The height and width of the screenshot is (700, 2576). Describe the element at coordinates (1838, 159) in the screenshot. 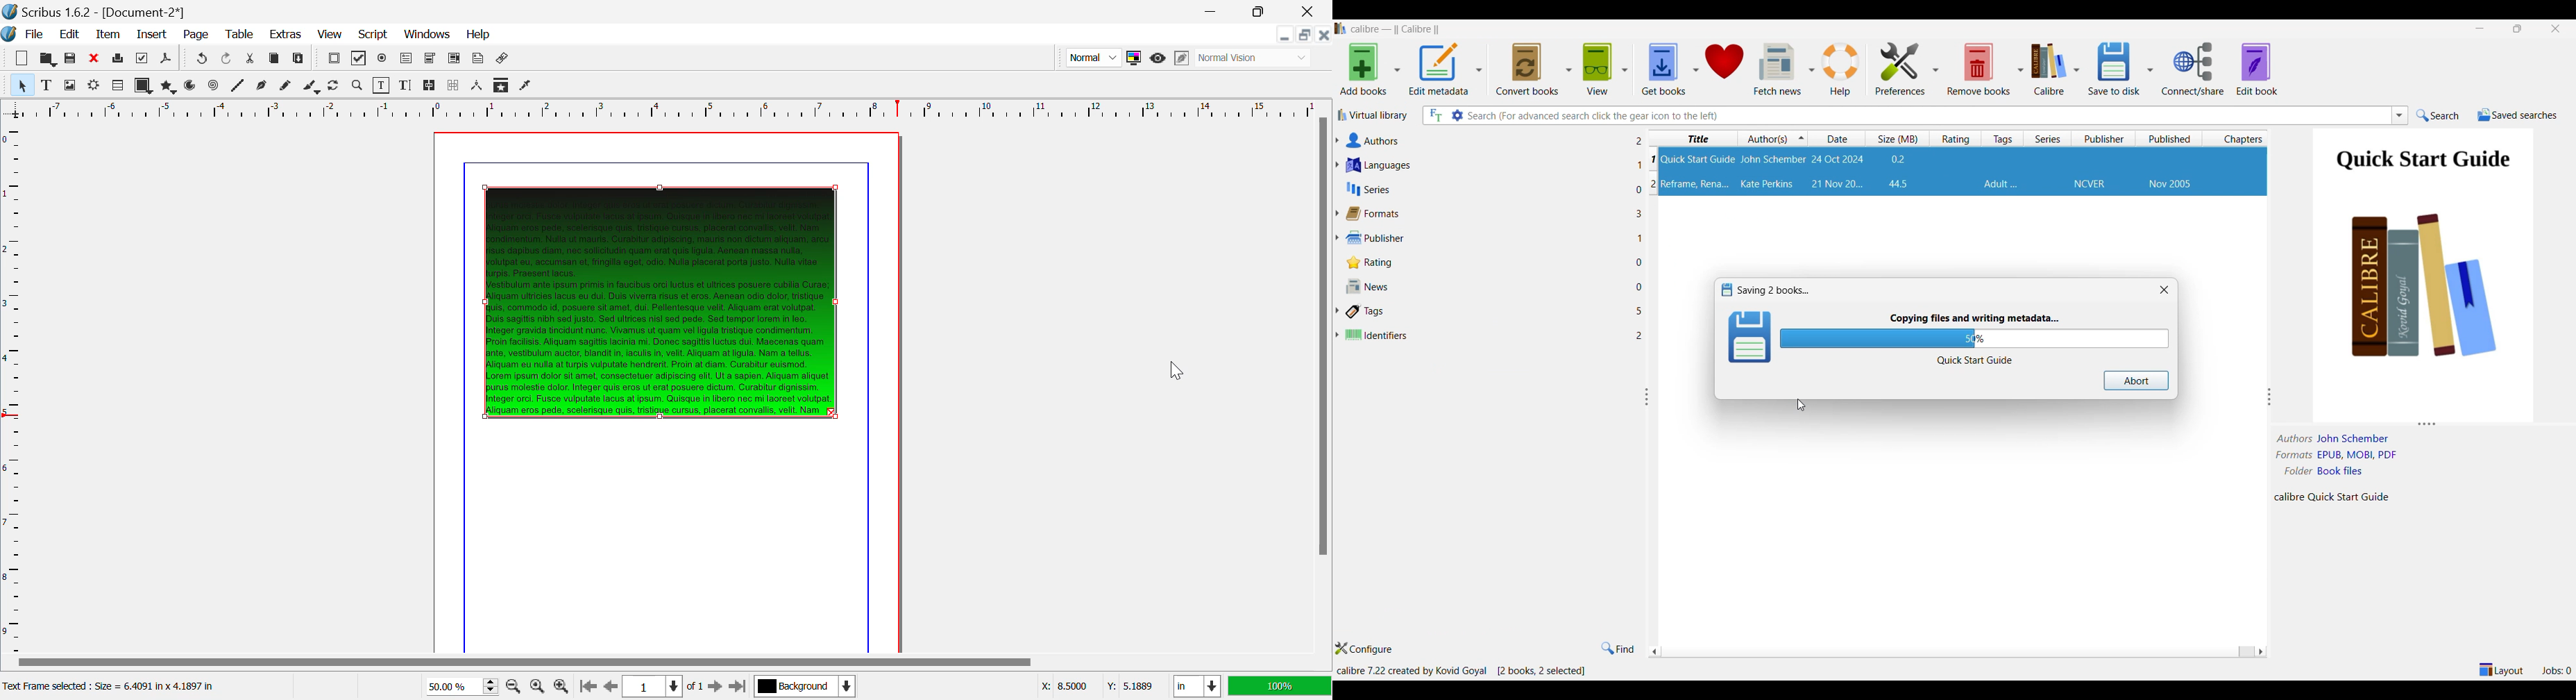

I see `date` at that location.